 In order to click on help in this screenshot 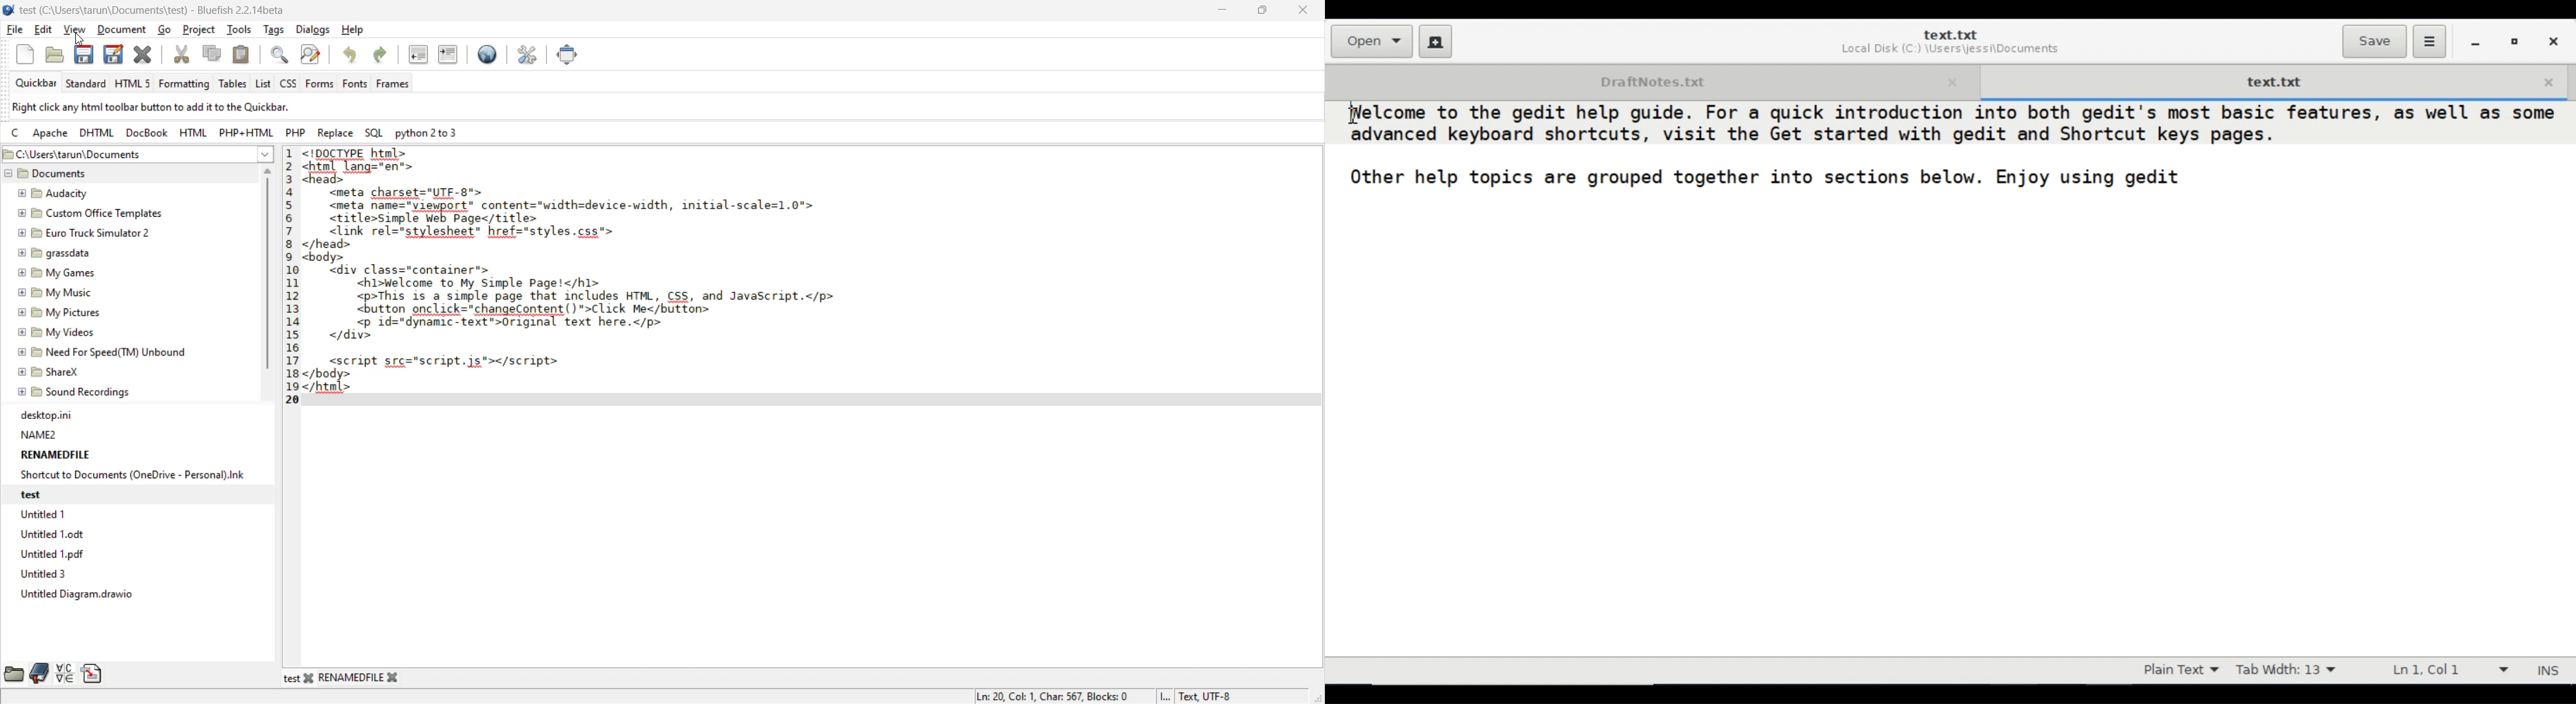, I will do `click(355, 30)`.